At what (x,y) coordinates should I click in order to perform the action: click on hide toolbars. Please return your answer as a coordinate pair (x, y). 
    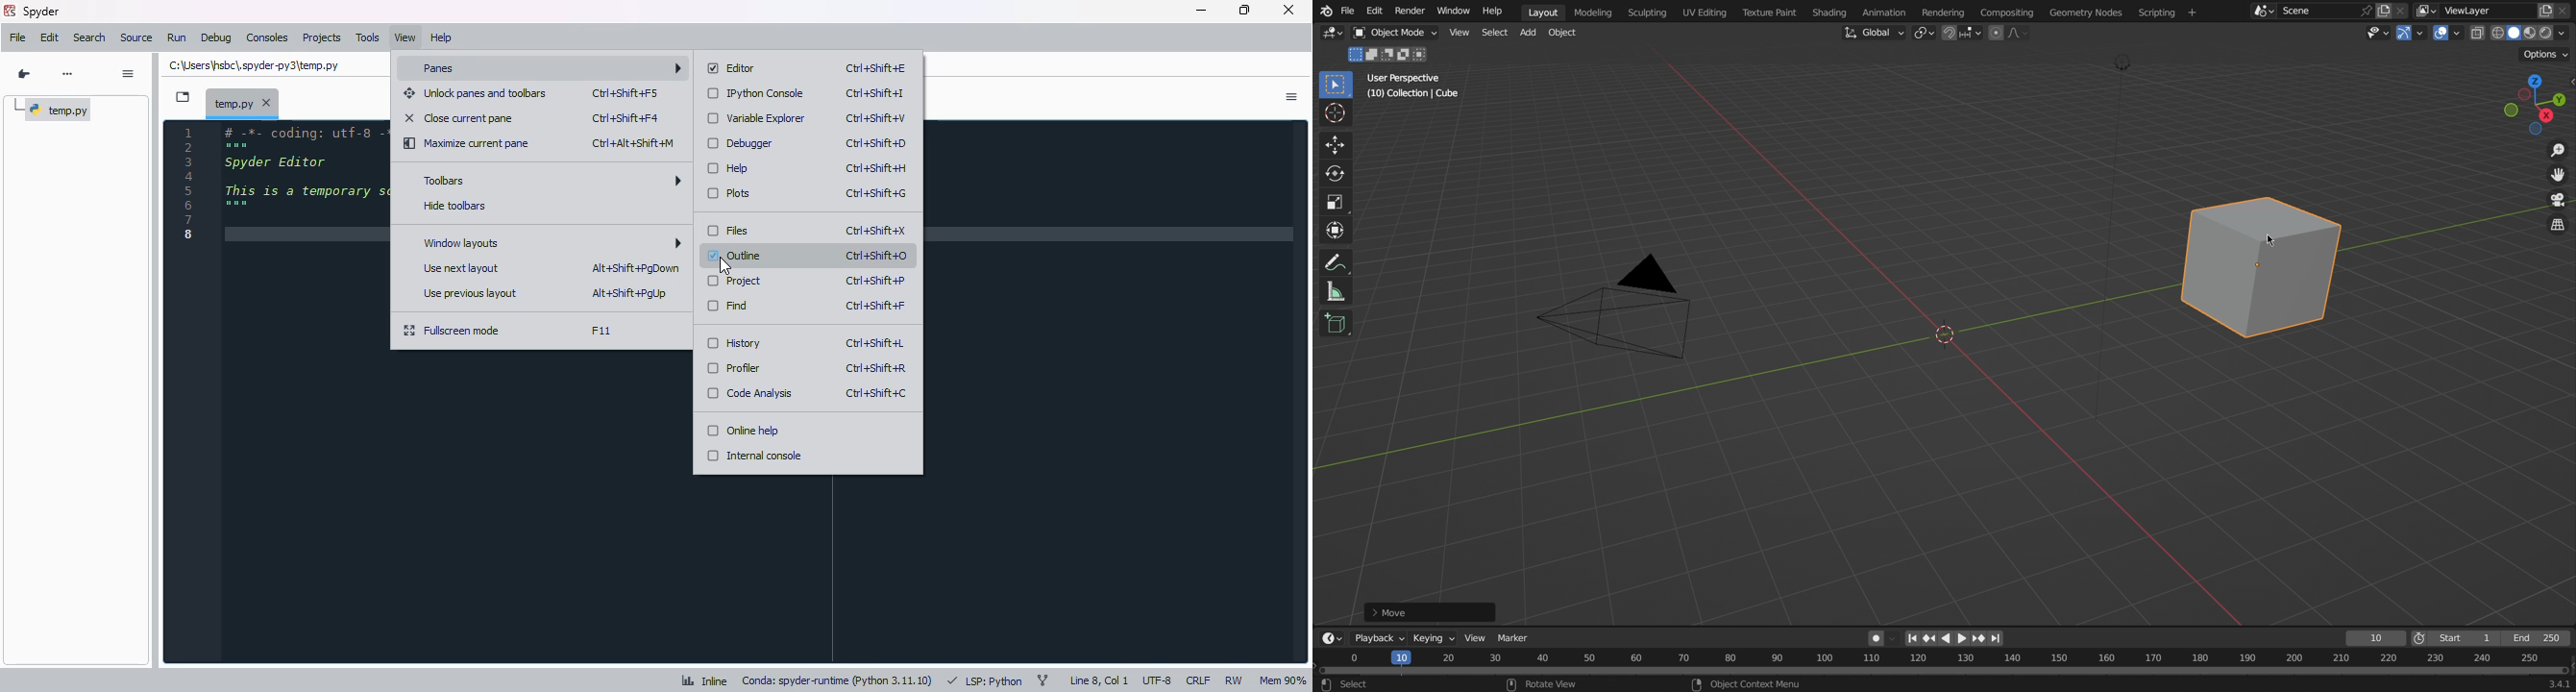
    Looking at the image, I should click on (455, 206).